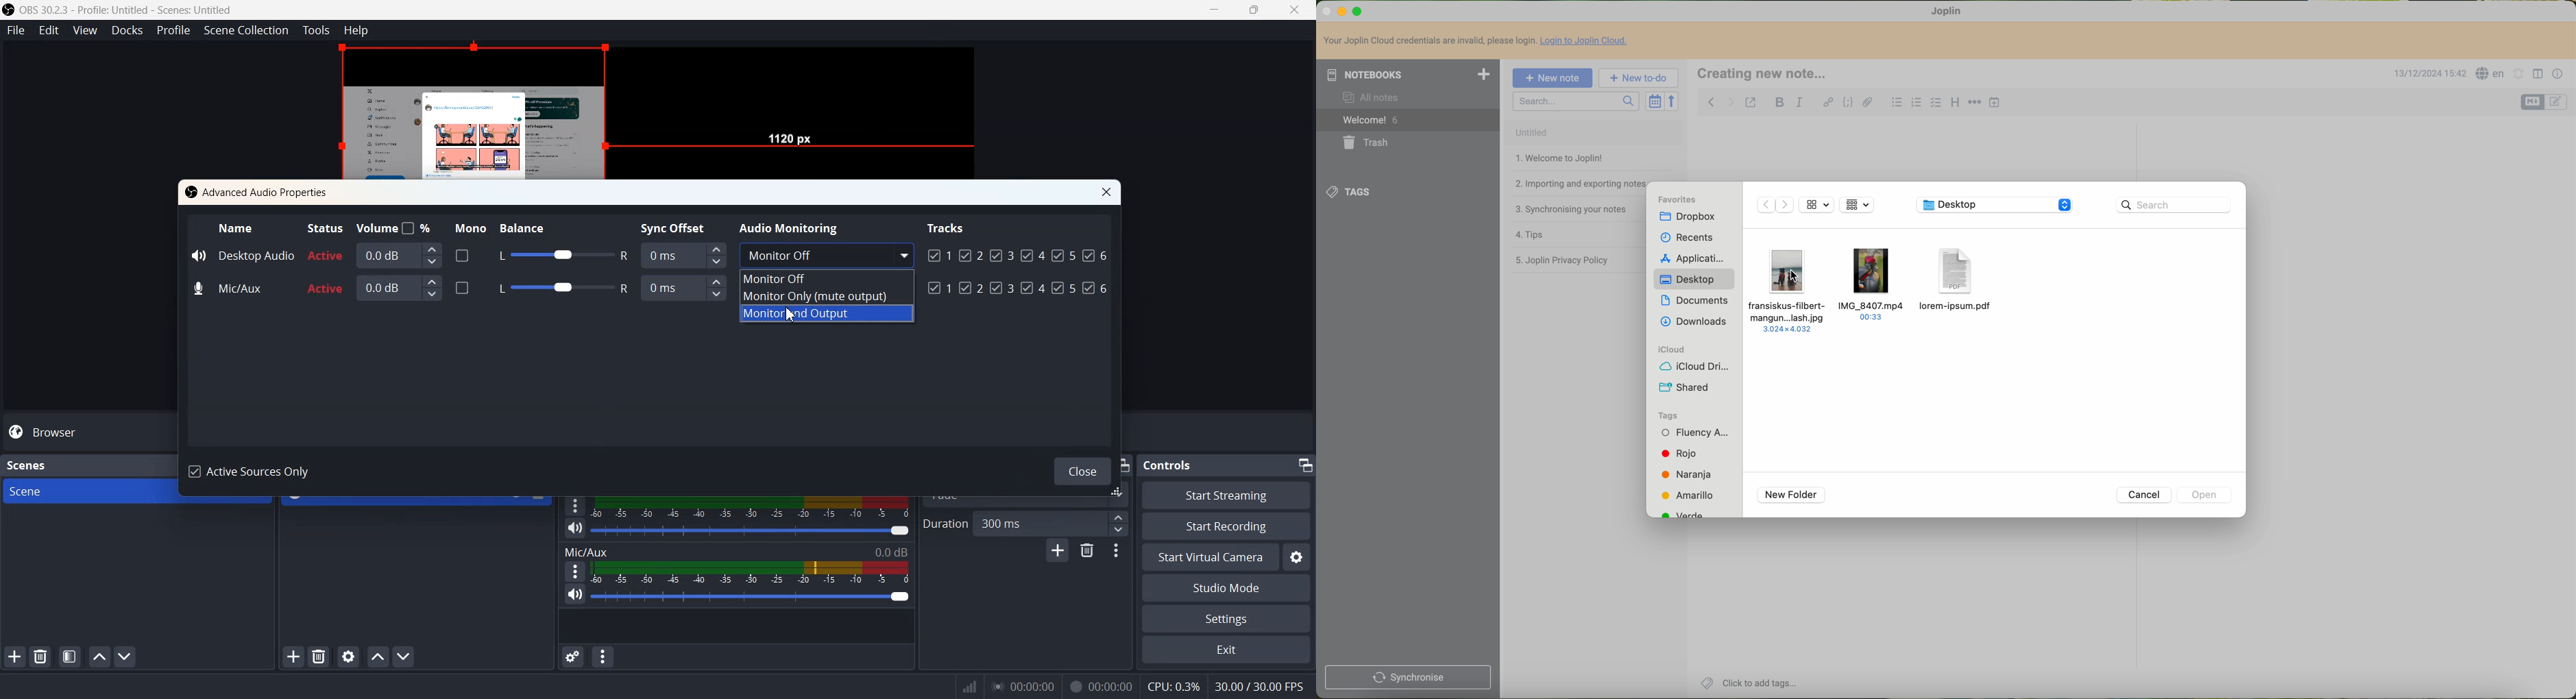  I want to click on Mute / Unmute, so click(575, 595).